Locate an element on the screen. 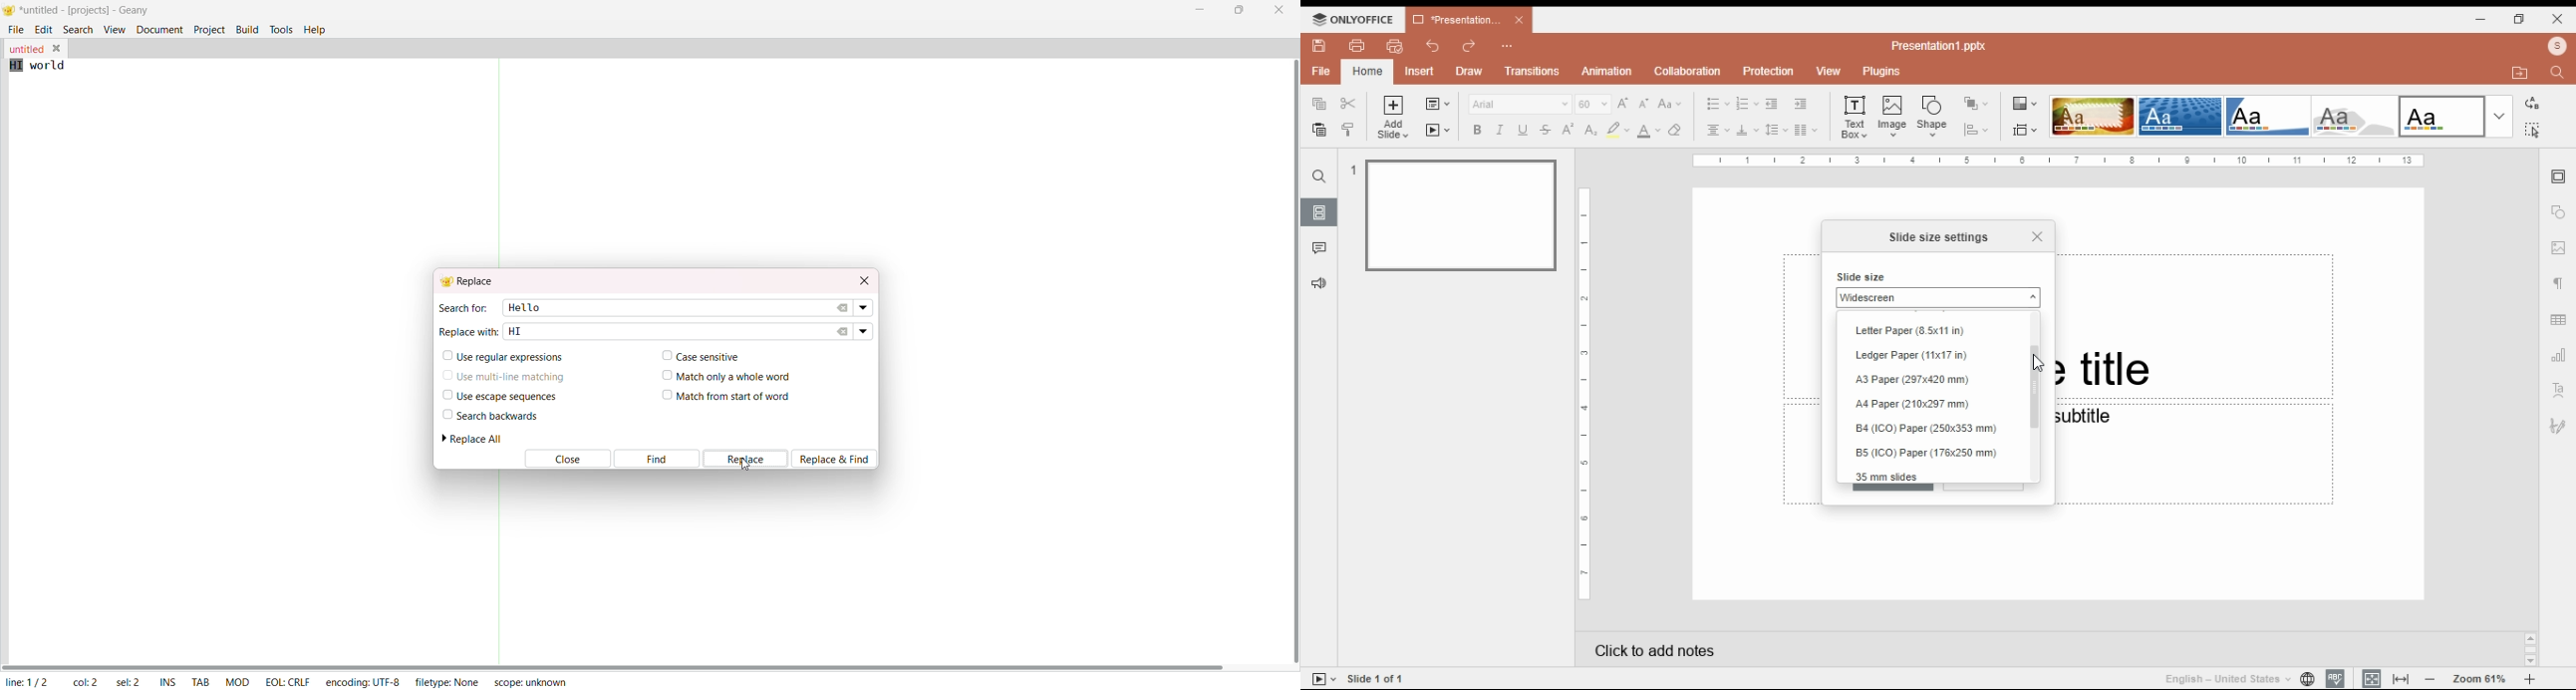 Image resolution: width=2576 pixels, height=700 pixels. edit is located at coordinates (45, 30).